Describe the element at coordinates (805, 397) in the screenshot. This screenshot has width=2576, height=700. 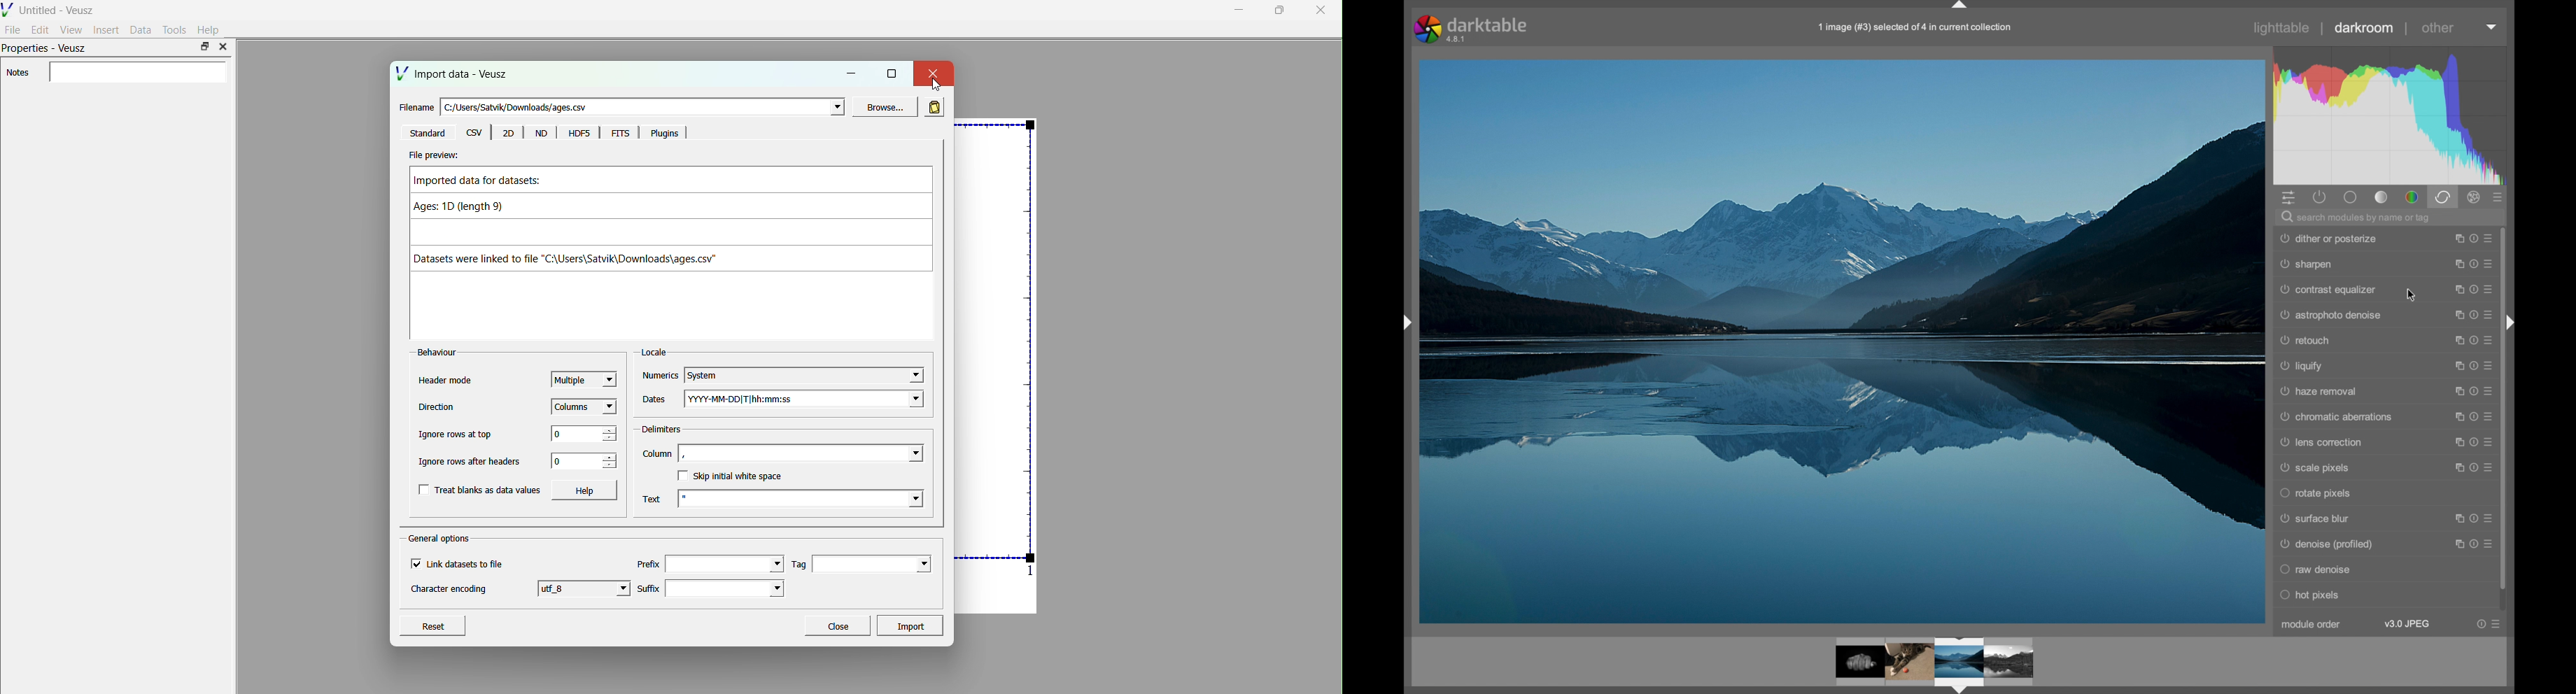
I see `YYYY-MM-DD|T|hh:mm:ss` at that location.